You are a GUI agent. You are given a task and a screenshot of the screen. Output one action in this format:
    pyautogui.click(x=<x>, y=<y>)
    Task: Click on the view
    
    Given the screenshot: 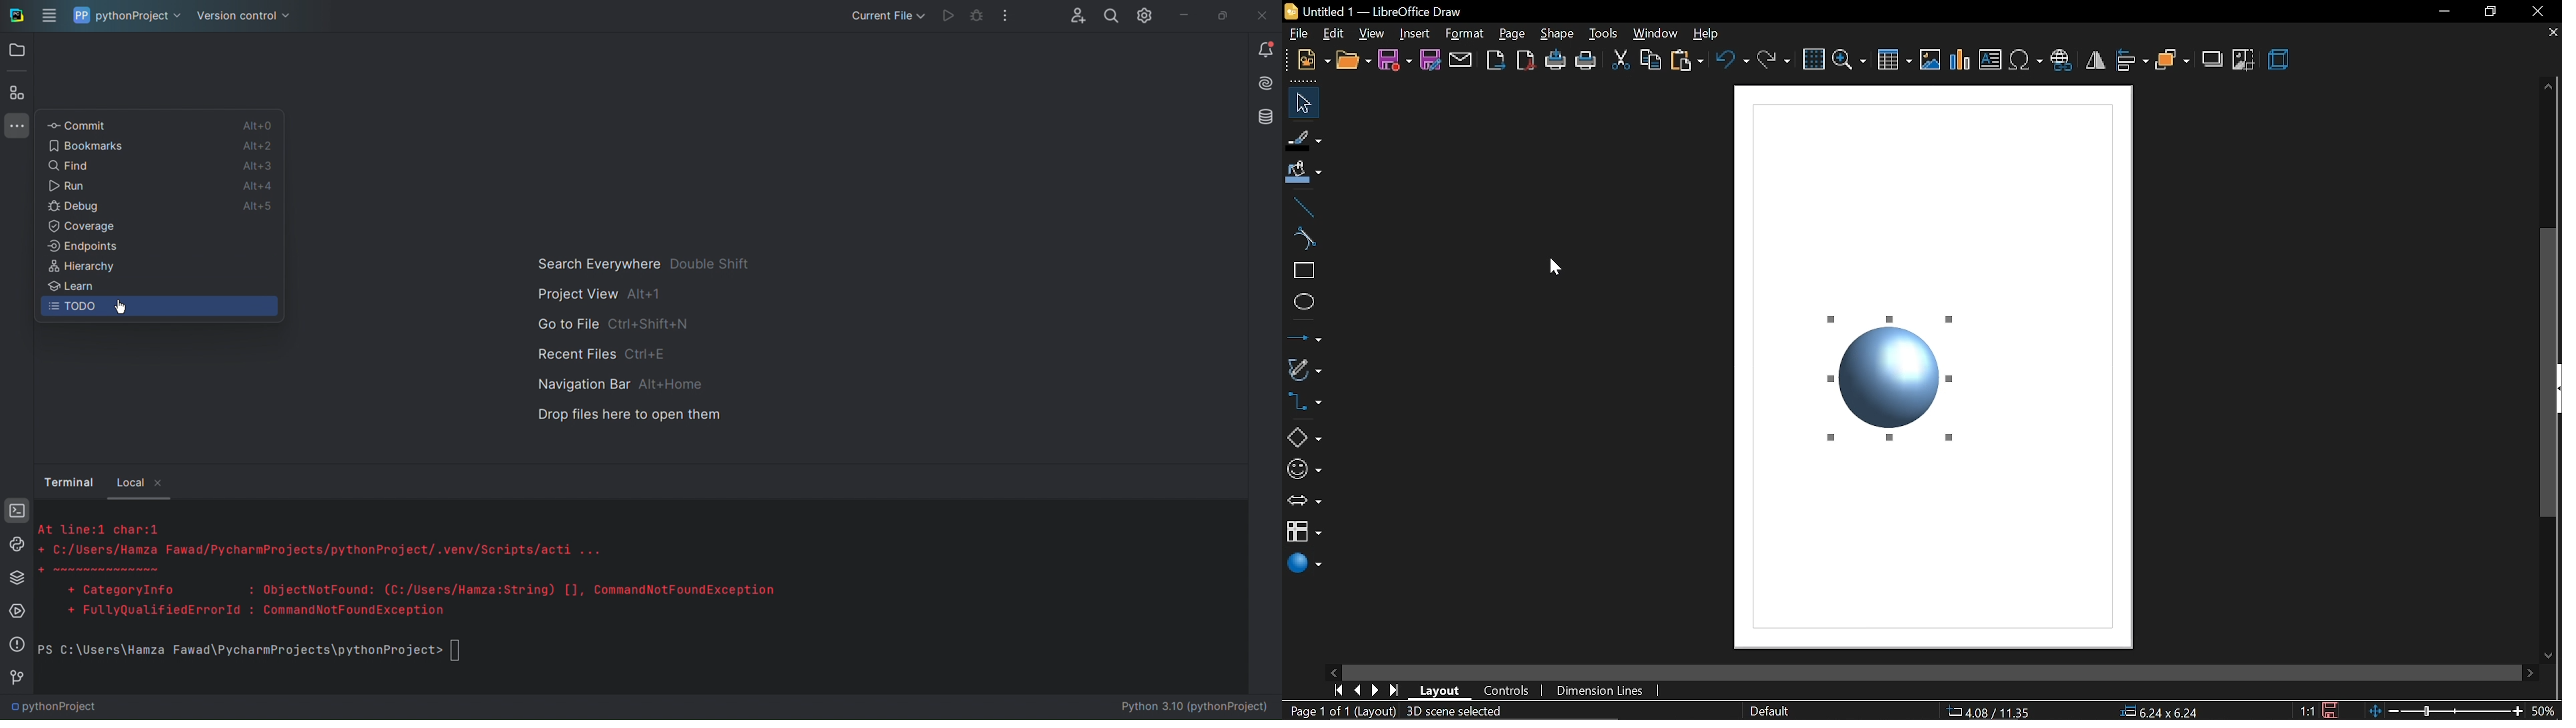 What is the action you would take?
    pyautogui.click(x=1372, y=32)
    